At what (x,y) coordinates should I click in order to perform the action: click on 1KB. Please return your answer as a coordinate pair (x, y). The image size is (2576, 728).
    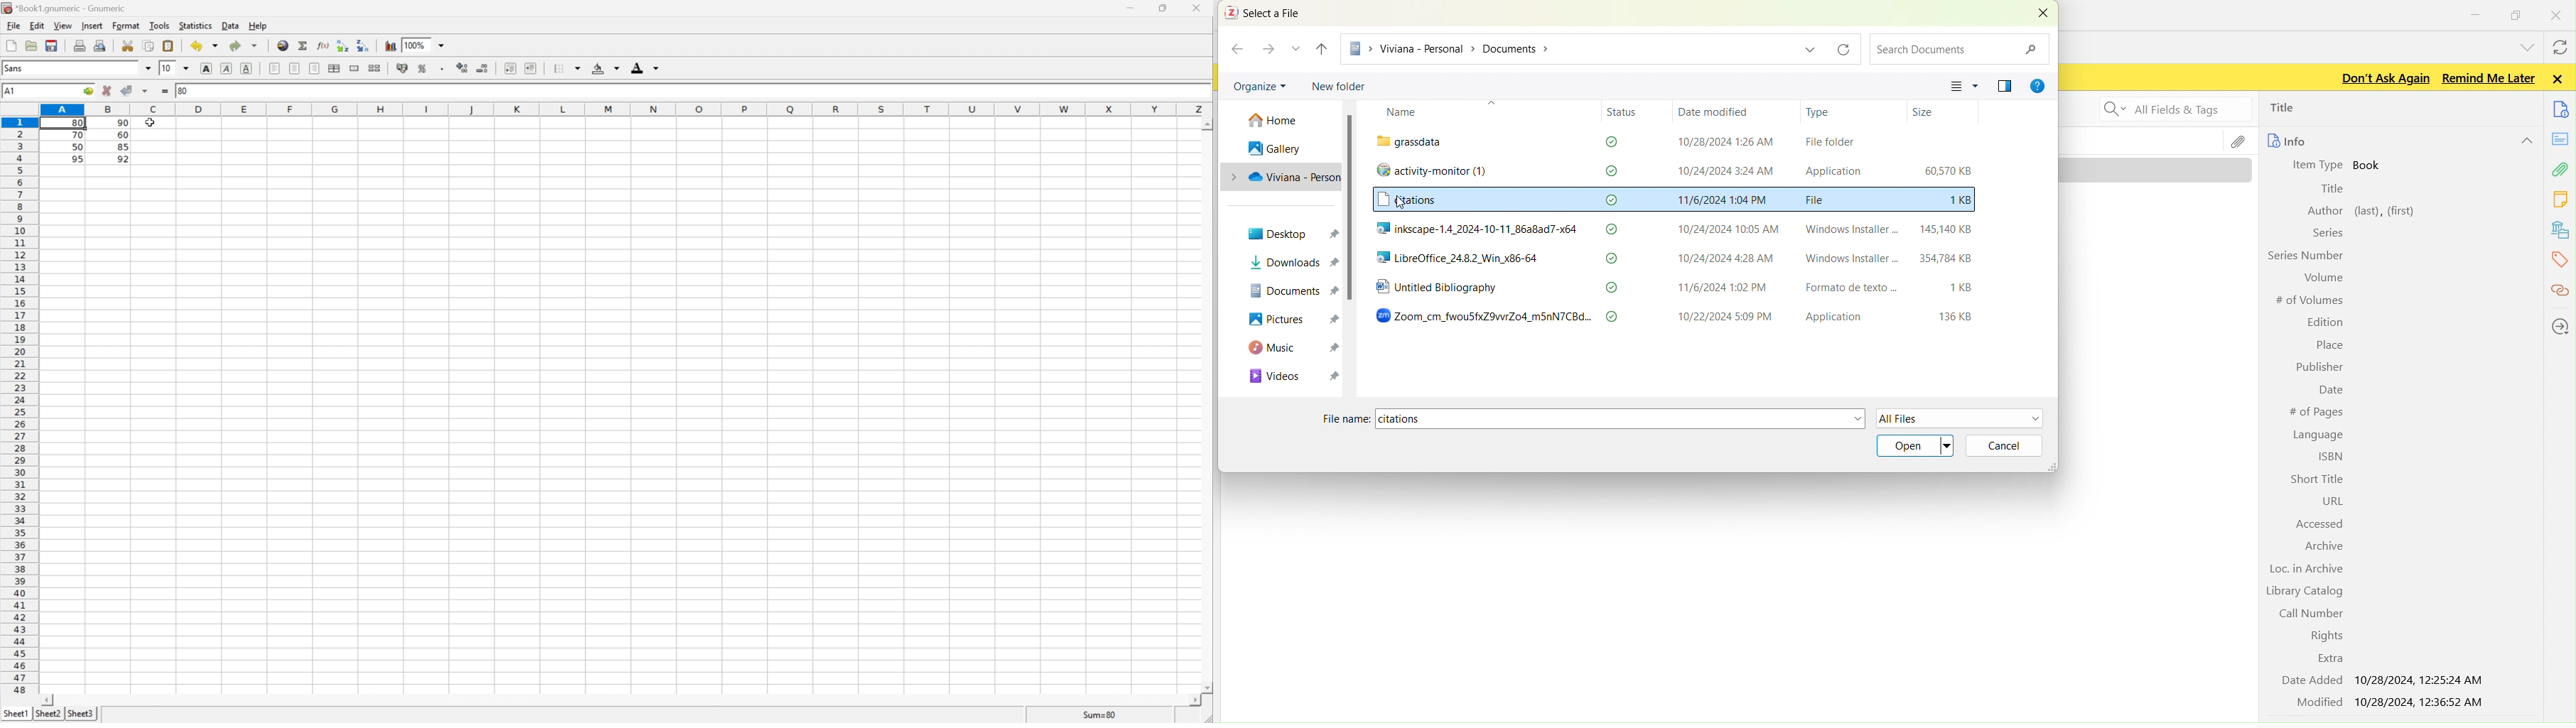
    Looking at the image, I should click on (1961, 288).